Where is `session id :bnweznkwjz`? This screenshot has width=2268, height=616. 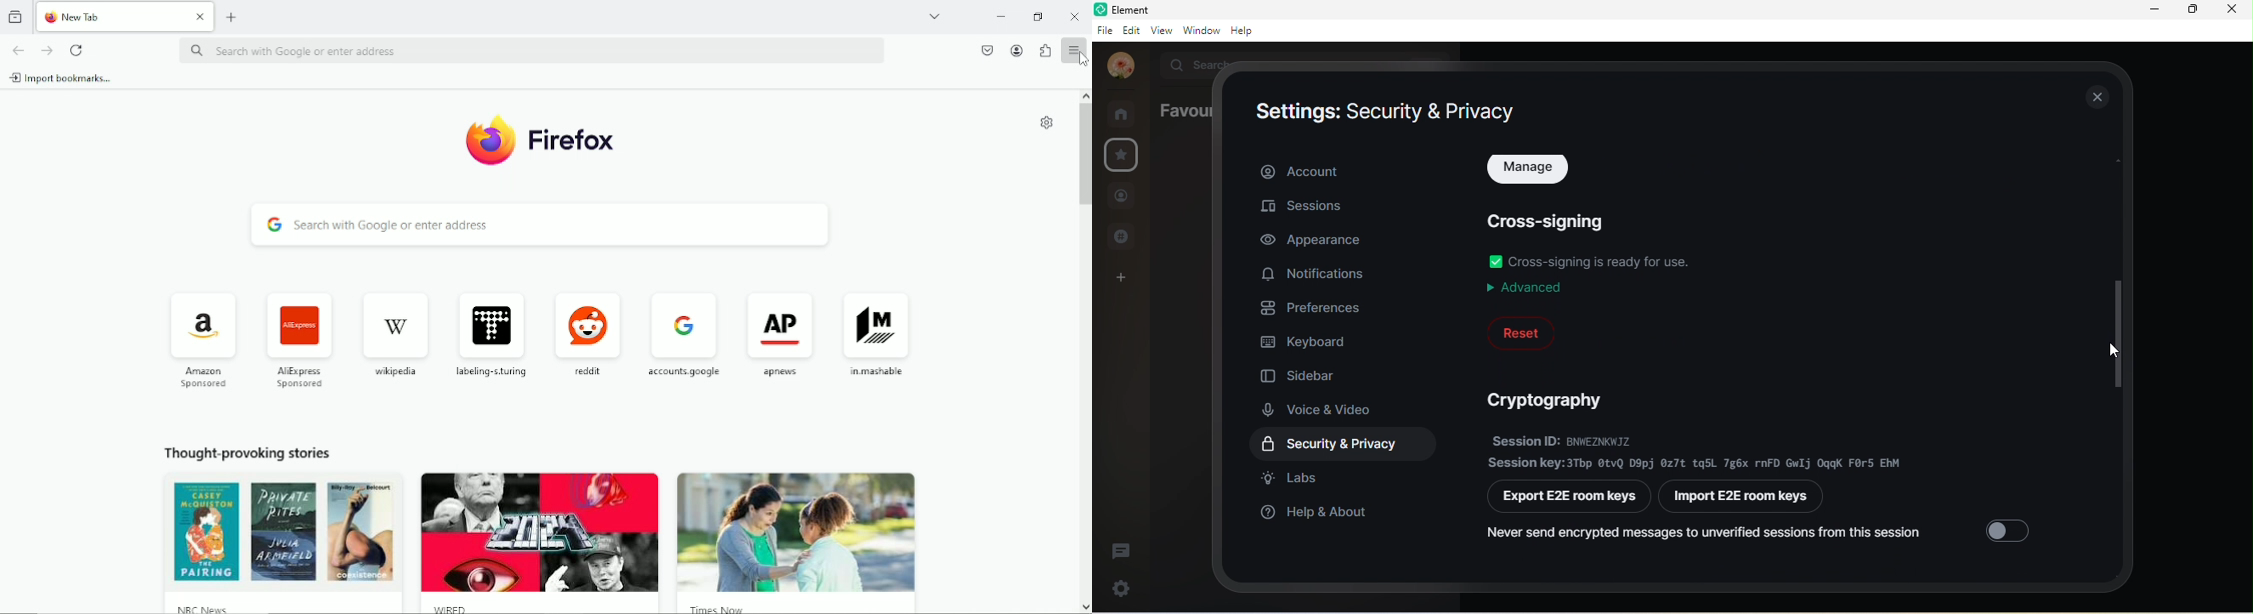
session id :bnweznkwjz is located at coordinates (1591, 440).